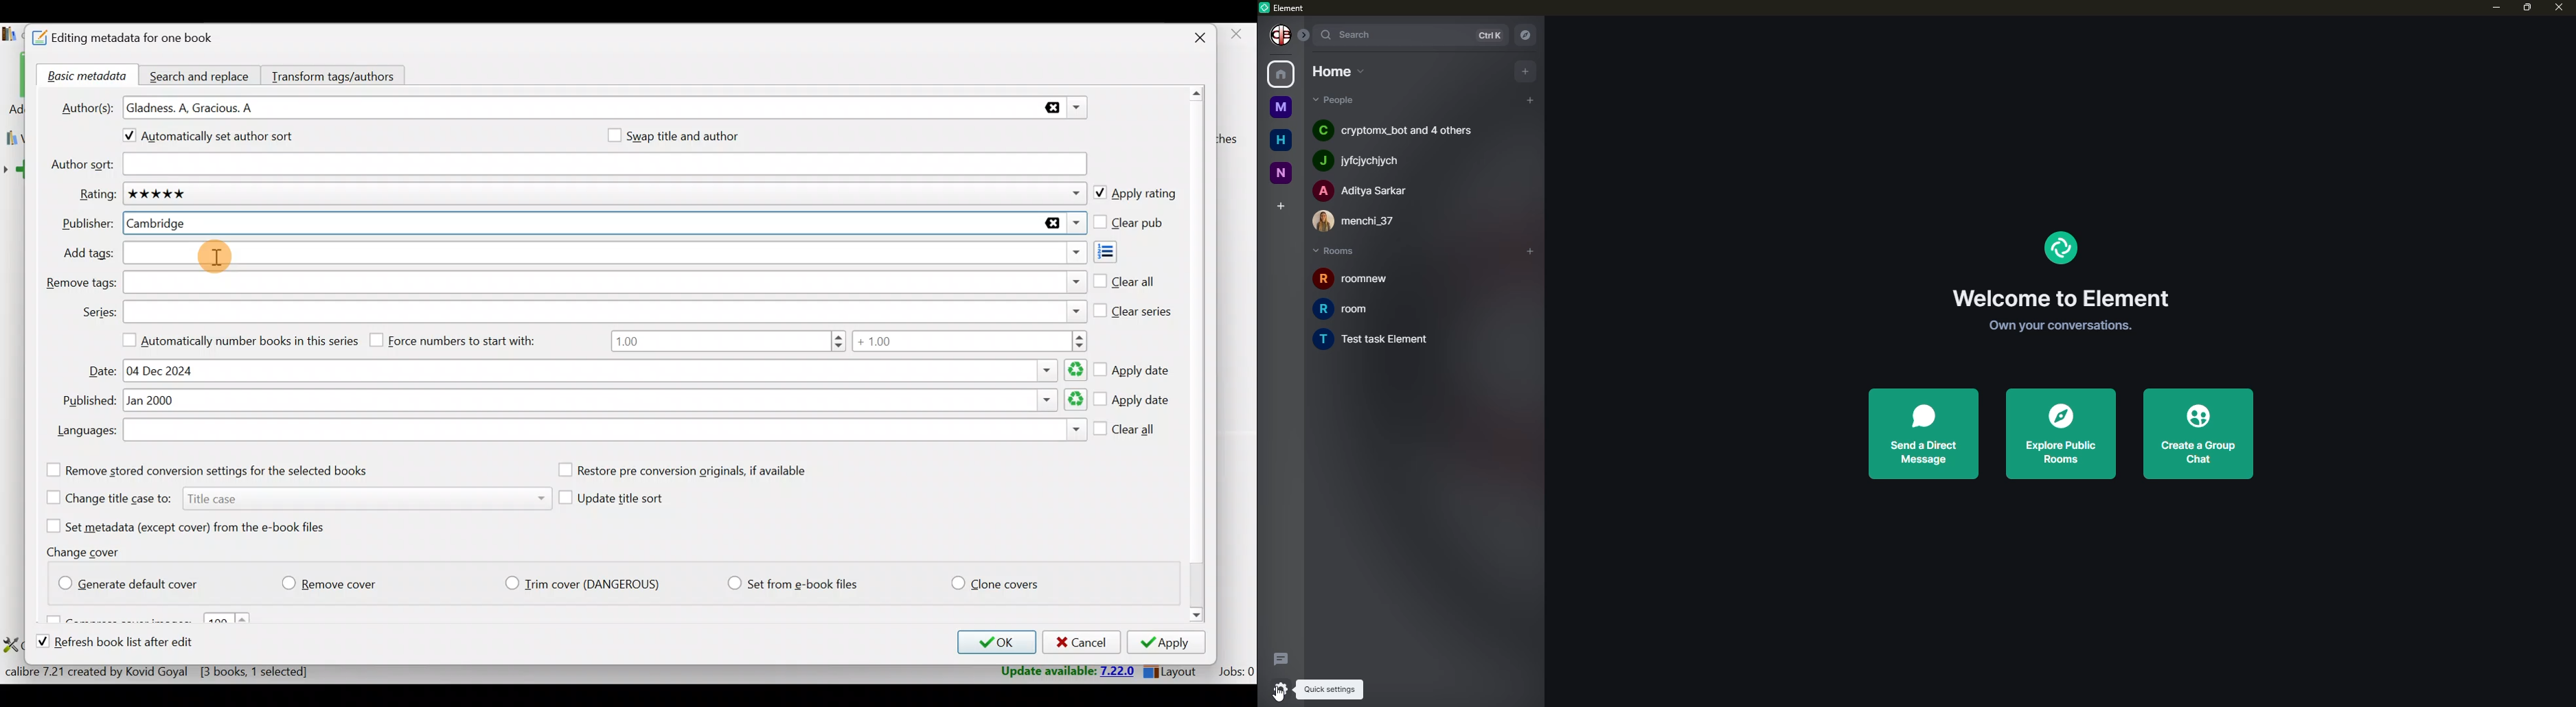 This screenshot has width=2576, height=728. What do you see at coordinates (1066, 672) in the screenshot?
I see `Update` at bounding box center [1066, 672].